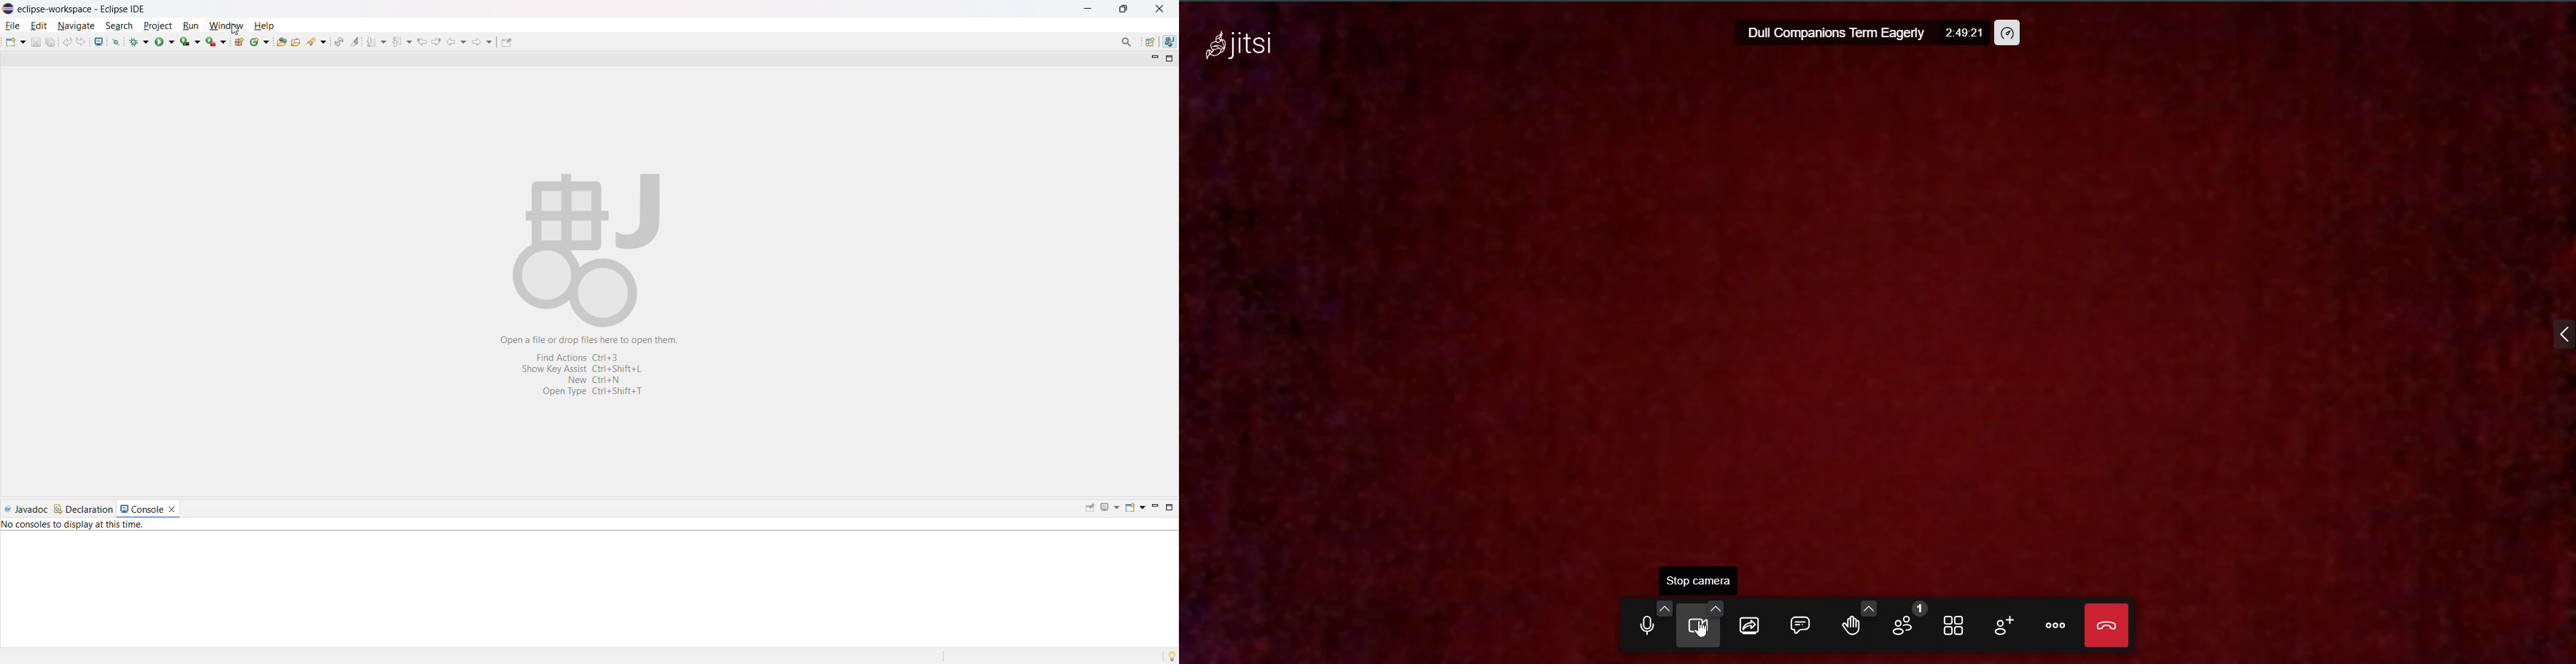 This screenshot has width=2576, height=672. What do you see at coordinates (8, 9) in the screenshot?
I see `logo` at bounding box center [8, 9].